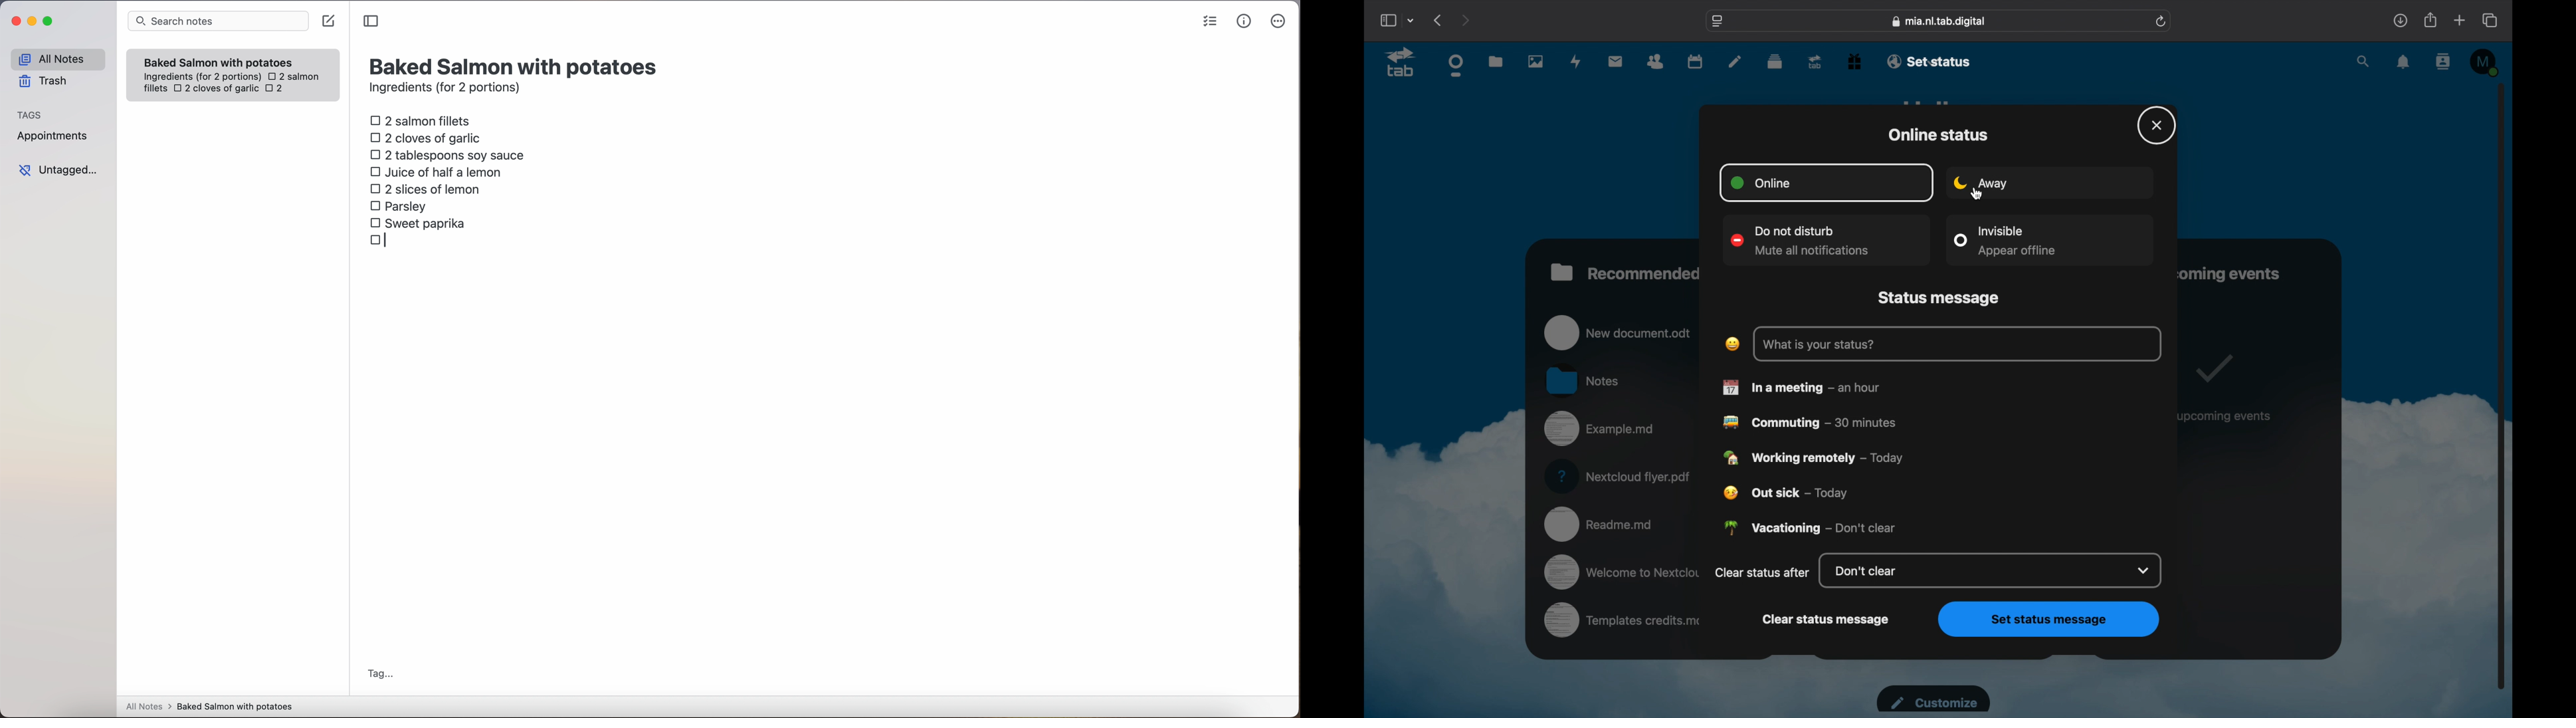 Image resolution: width=2576 pixels, height=728 pixels. What do you see at coordinates (1981, 194) in the screenshot?
I see `pointing cursor` at bounding box center [1981, 194].